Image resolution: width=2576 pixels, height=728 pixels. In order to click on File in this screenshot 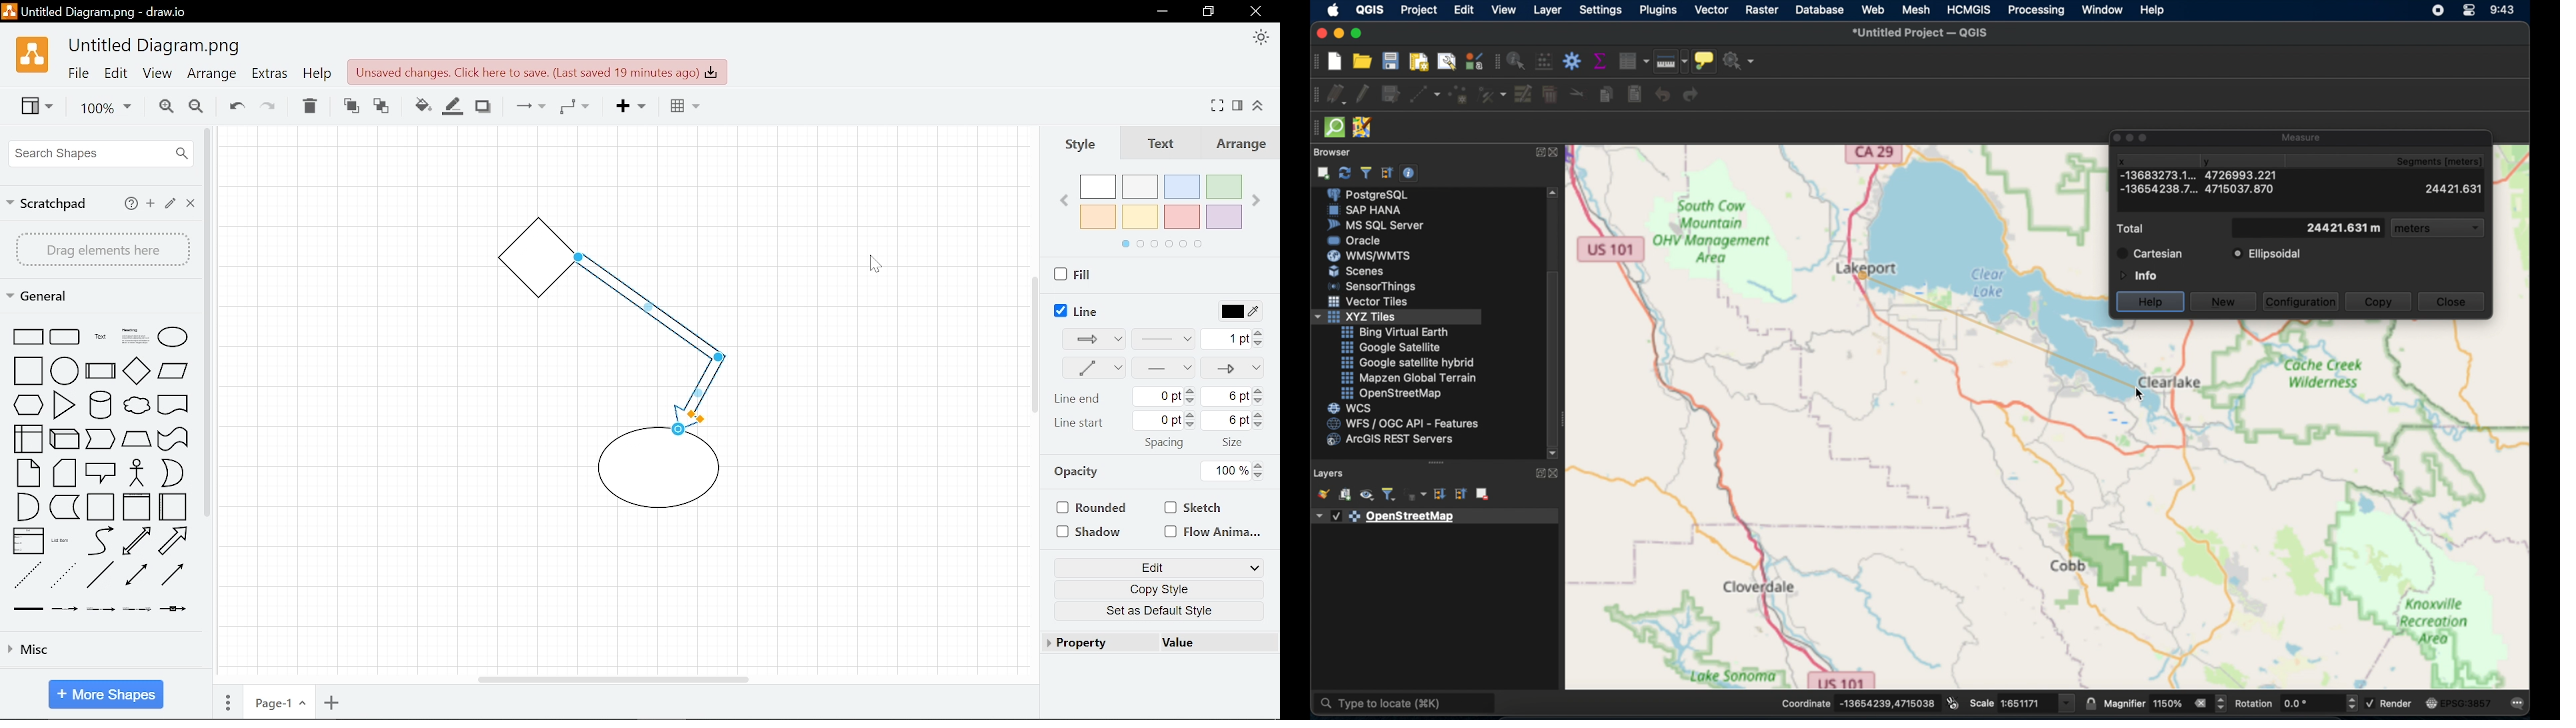, I will do `click(77, 75)`.